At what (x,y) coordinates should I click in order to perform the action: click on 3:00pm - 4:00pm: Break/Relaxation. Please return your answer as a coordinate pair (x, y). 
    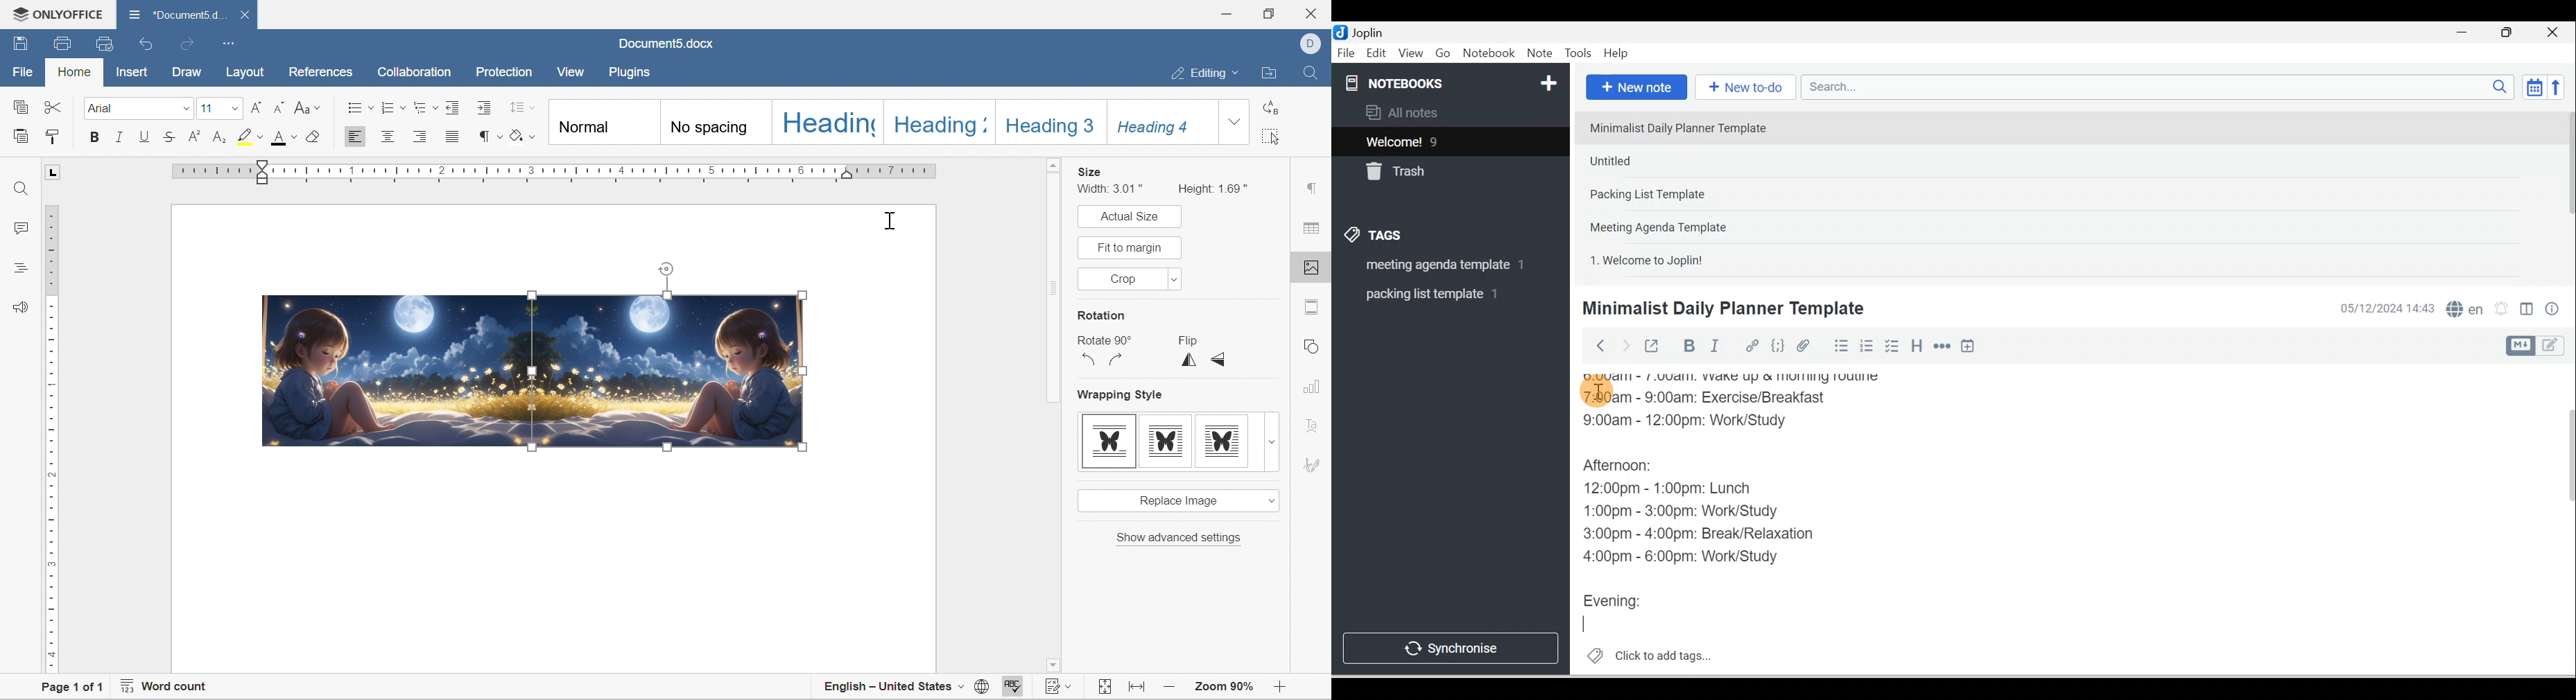
    Looking at the image, I should click on (1726, 533).